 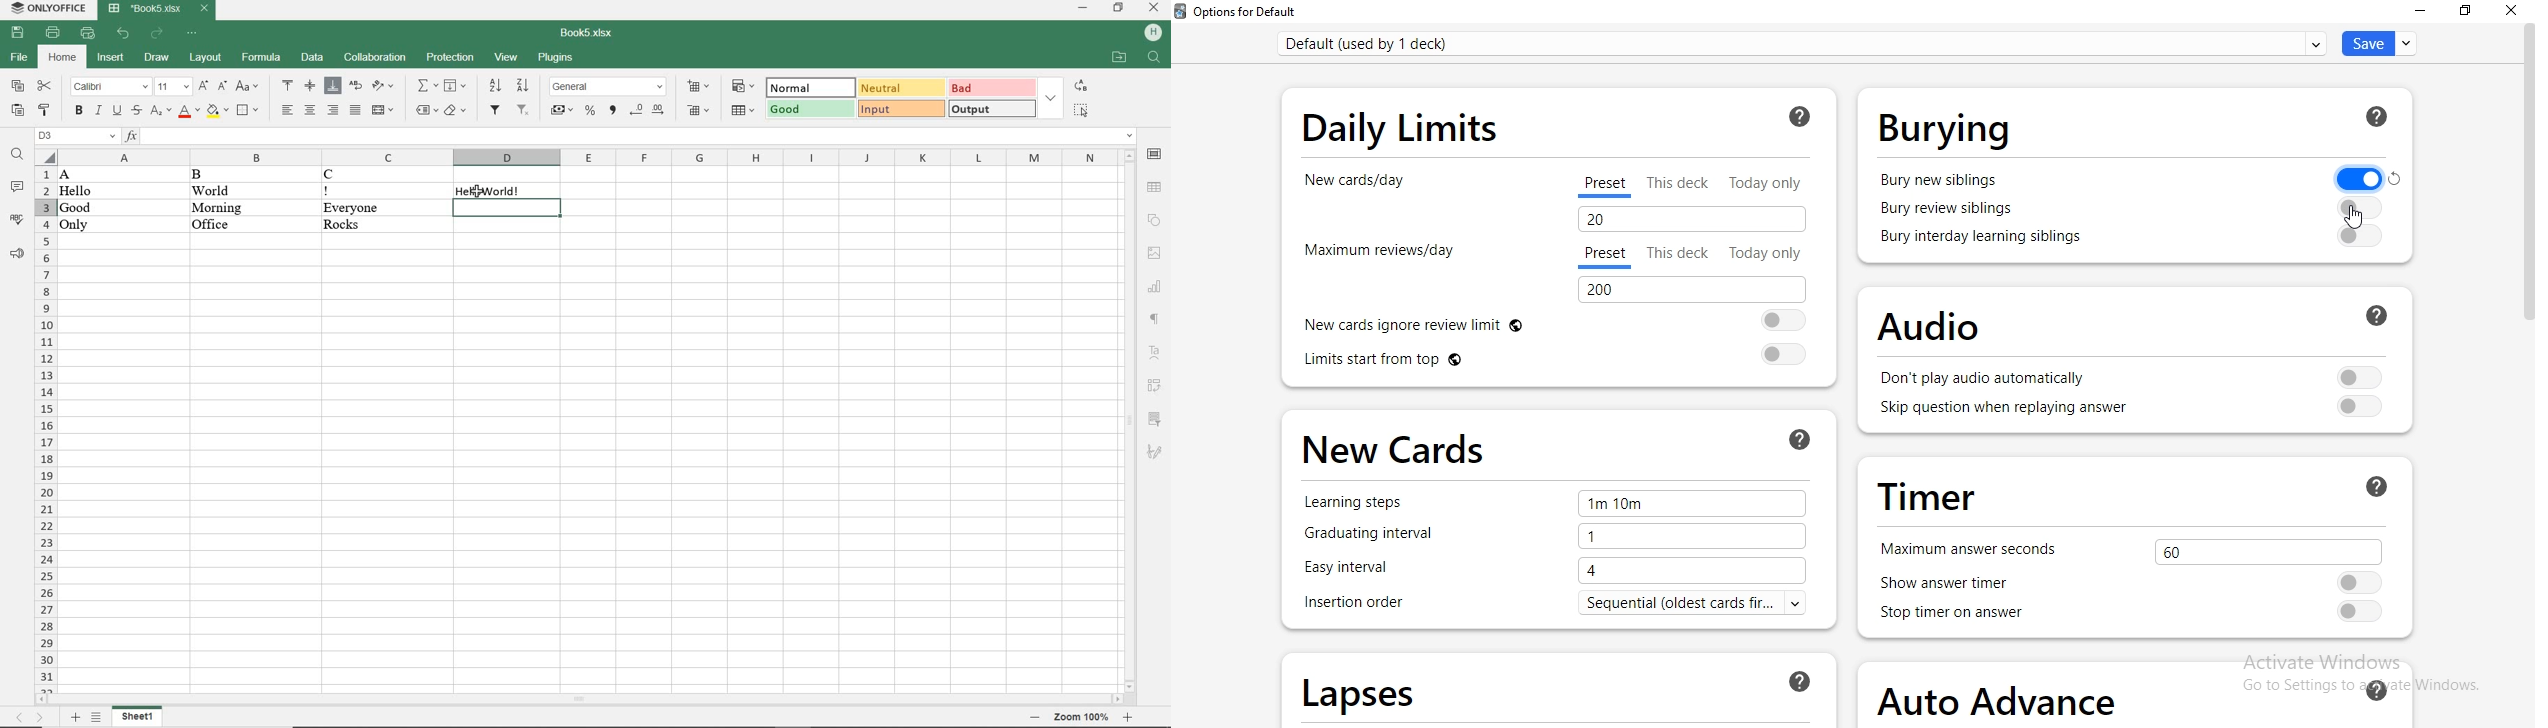 I want to click on INSERT, so click(x=112, y=56).